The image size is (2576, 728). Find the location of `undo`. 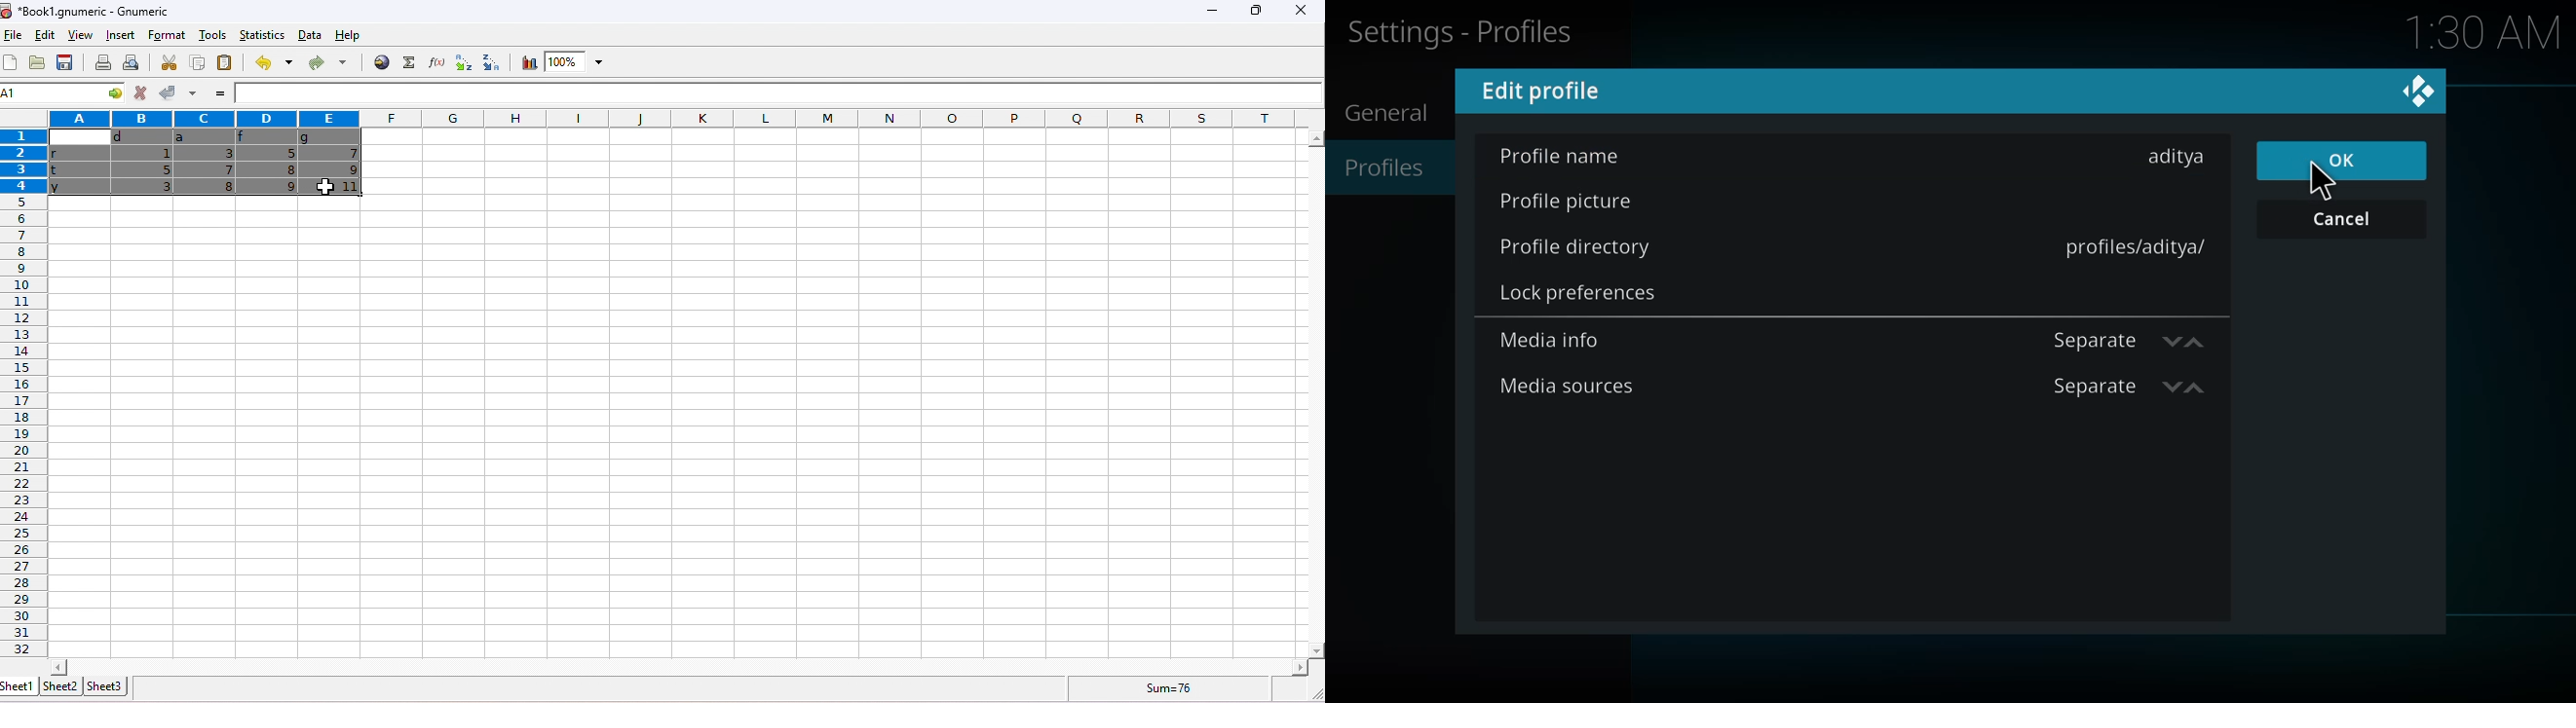

undo is located at coordinates (271, 63).